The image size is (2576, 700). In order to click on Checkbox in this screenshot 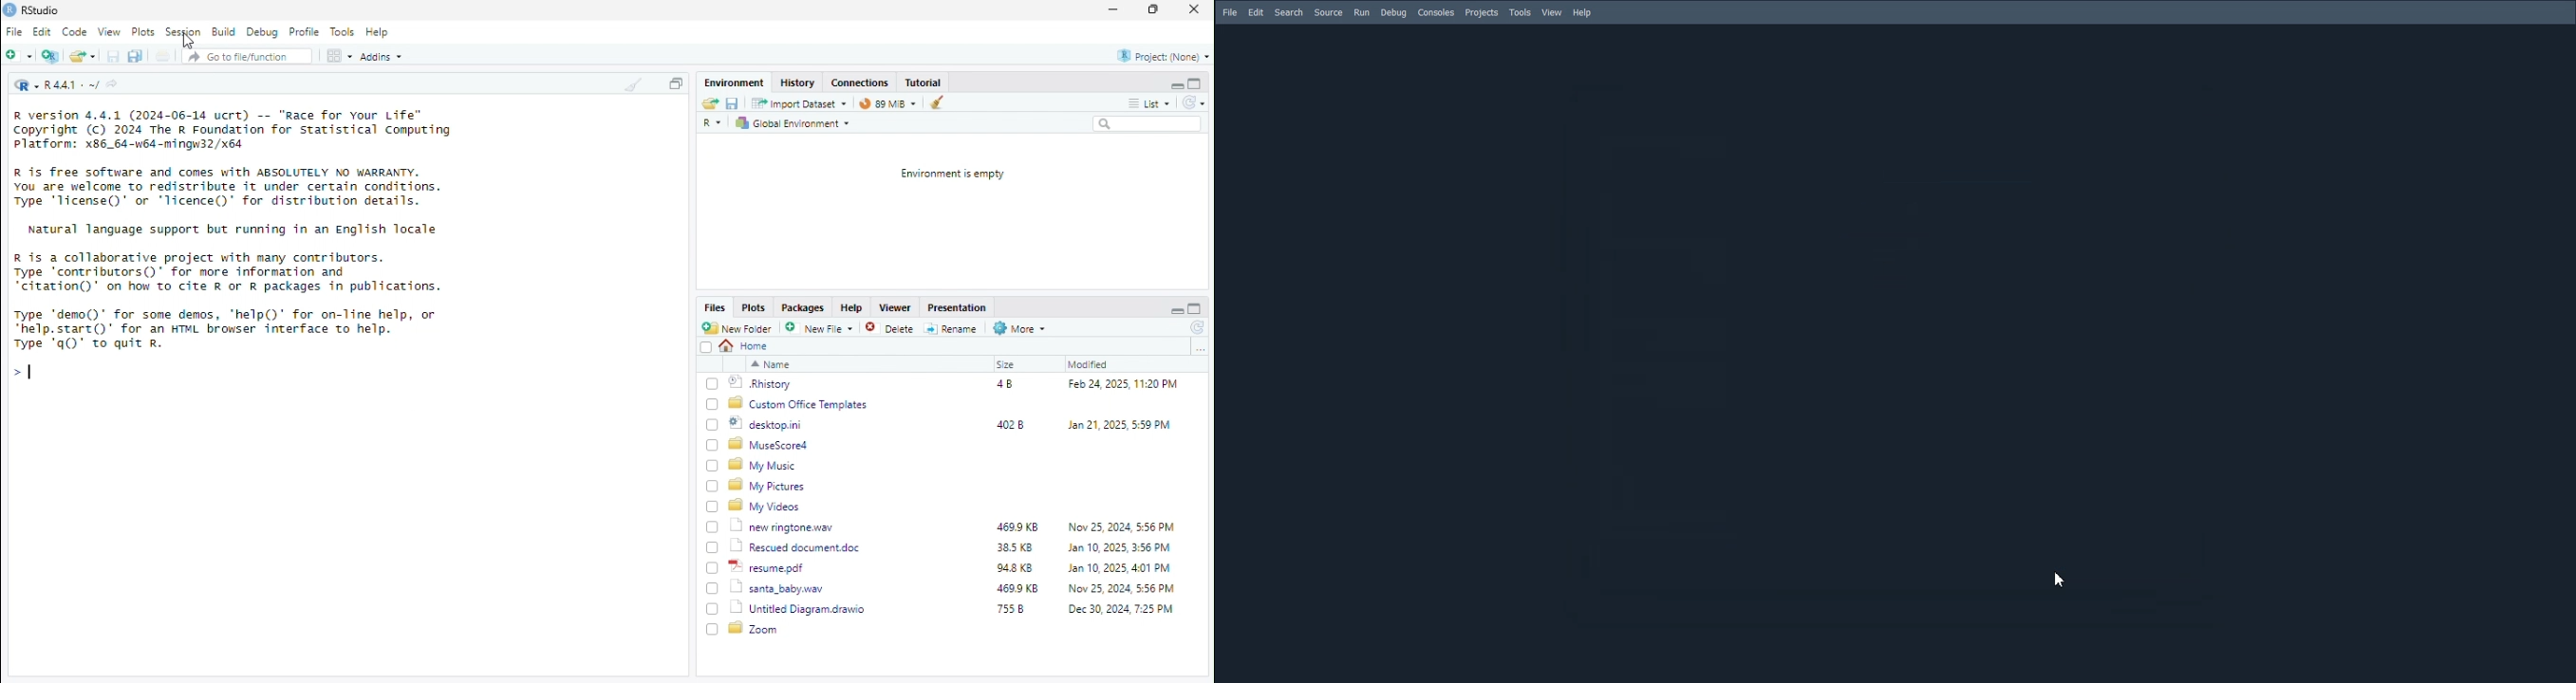, I will do `click(713, 629)`.